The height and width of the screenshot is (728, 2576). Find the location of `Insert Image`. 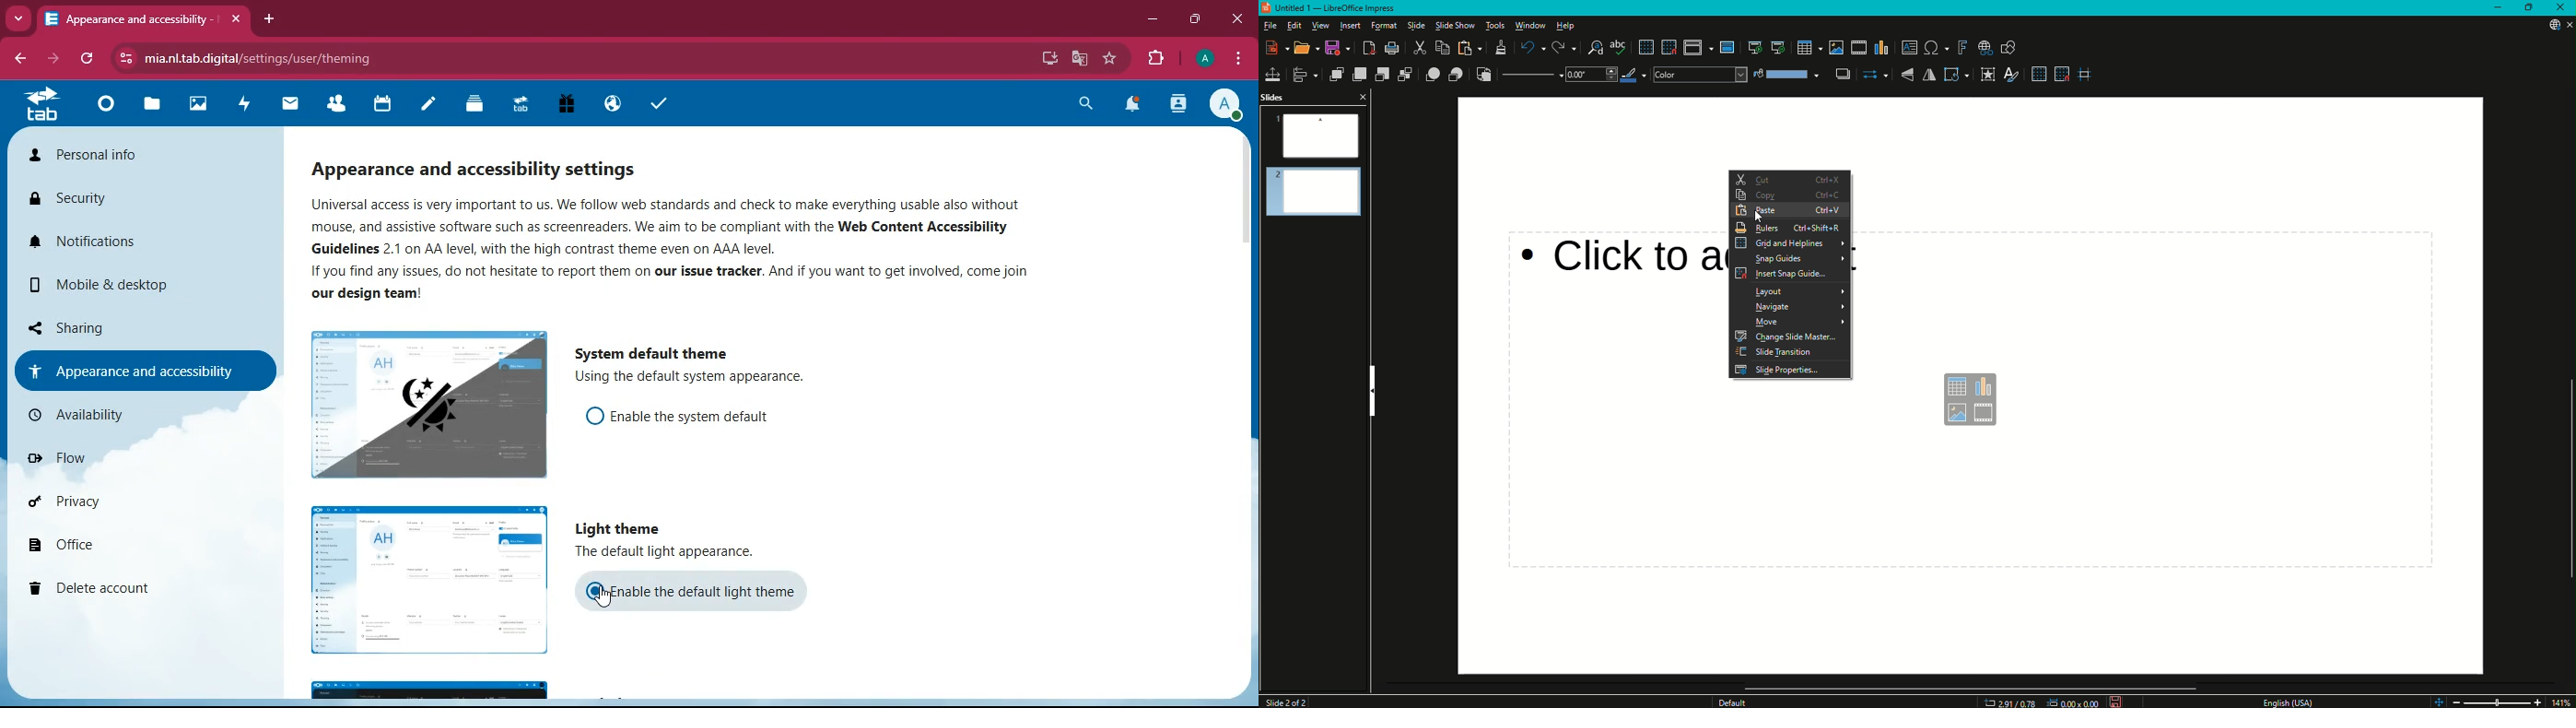

Insert Image is located at coordinates (1834, 46).